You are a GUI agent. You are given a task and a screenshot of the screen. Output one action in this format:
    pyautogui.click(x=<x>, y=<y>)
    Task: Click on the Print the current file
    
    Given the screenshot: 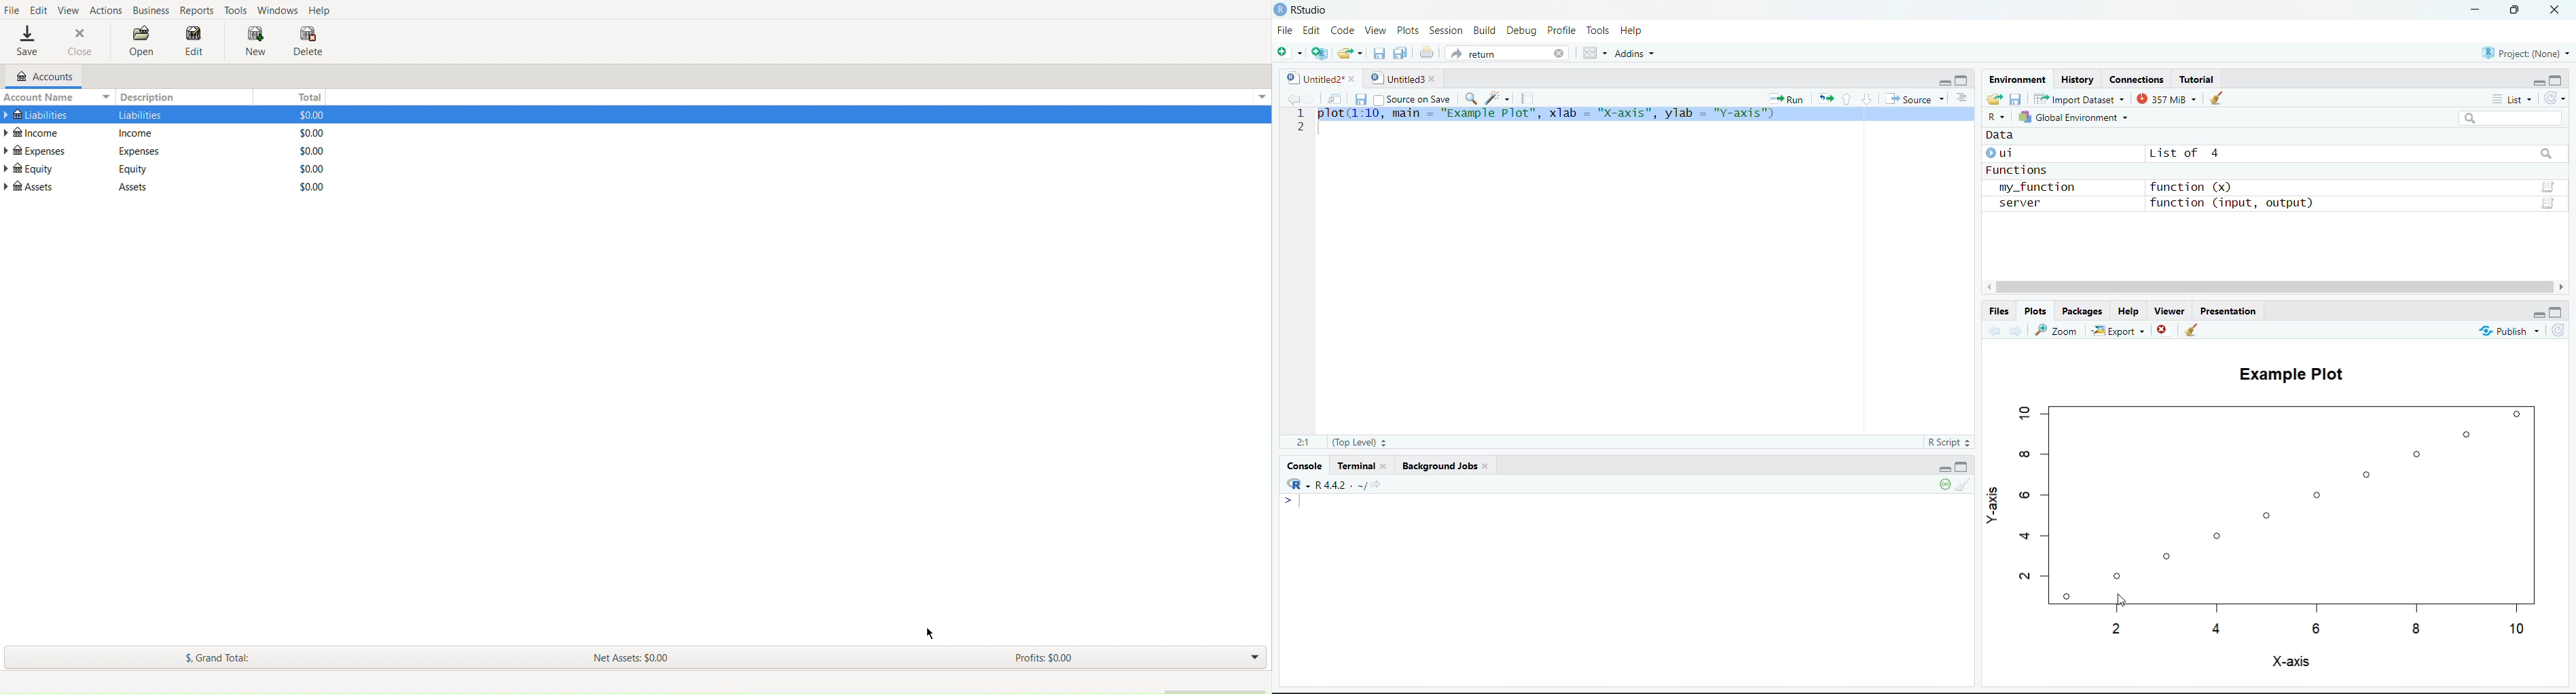 What is the action you would take?
    pyautogui.click(x=1425, y=53)
    